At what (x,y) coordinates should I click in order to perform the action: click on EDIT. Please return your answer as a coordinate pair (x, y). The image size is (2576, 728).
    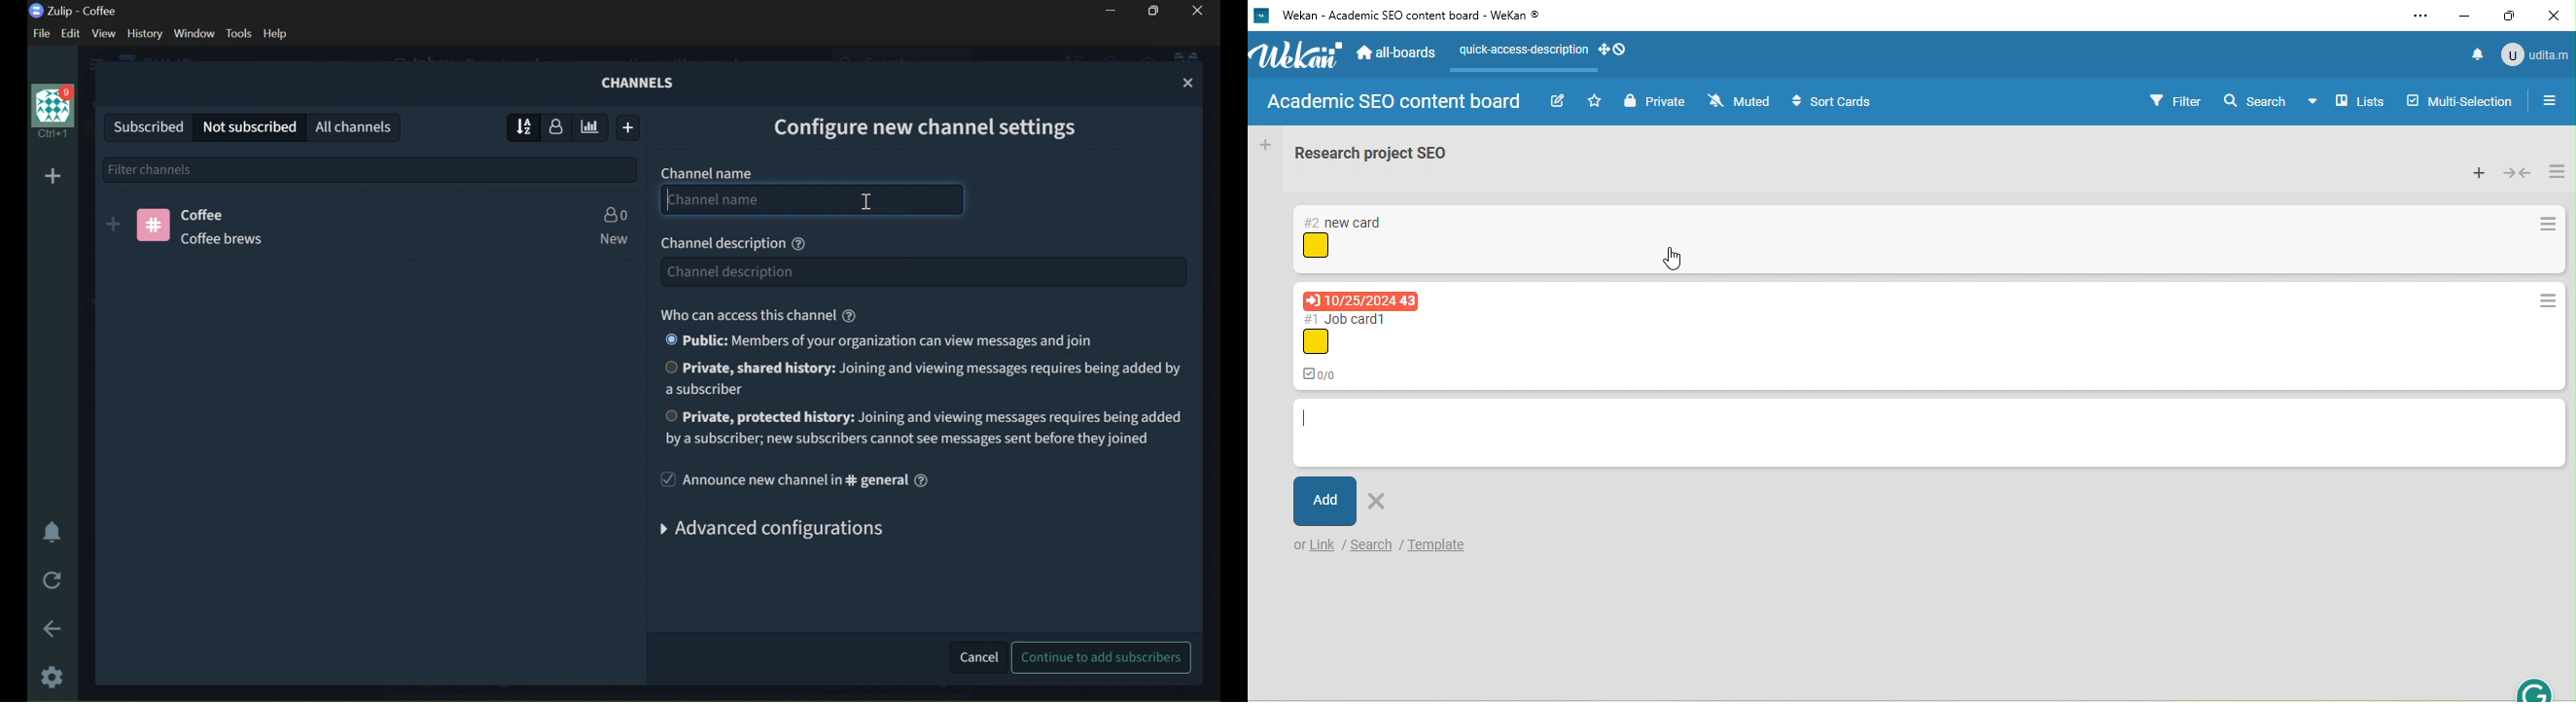
    Looking at the image, I should click on (73, 34).